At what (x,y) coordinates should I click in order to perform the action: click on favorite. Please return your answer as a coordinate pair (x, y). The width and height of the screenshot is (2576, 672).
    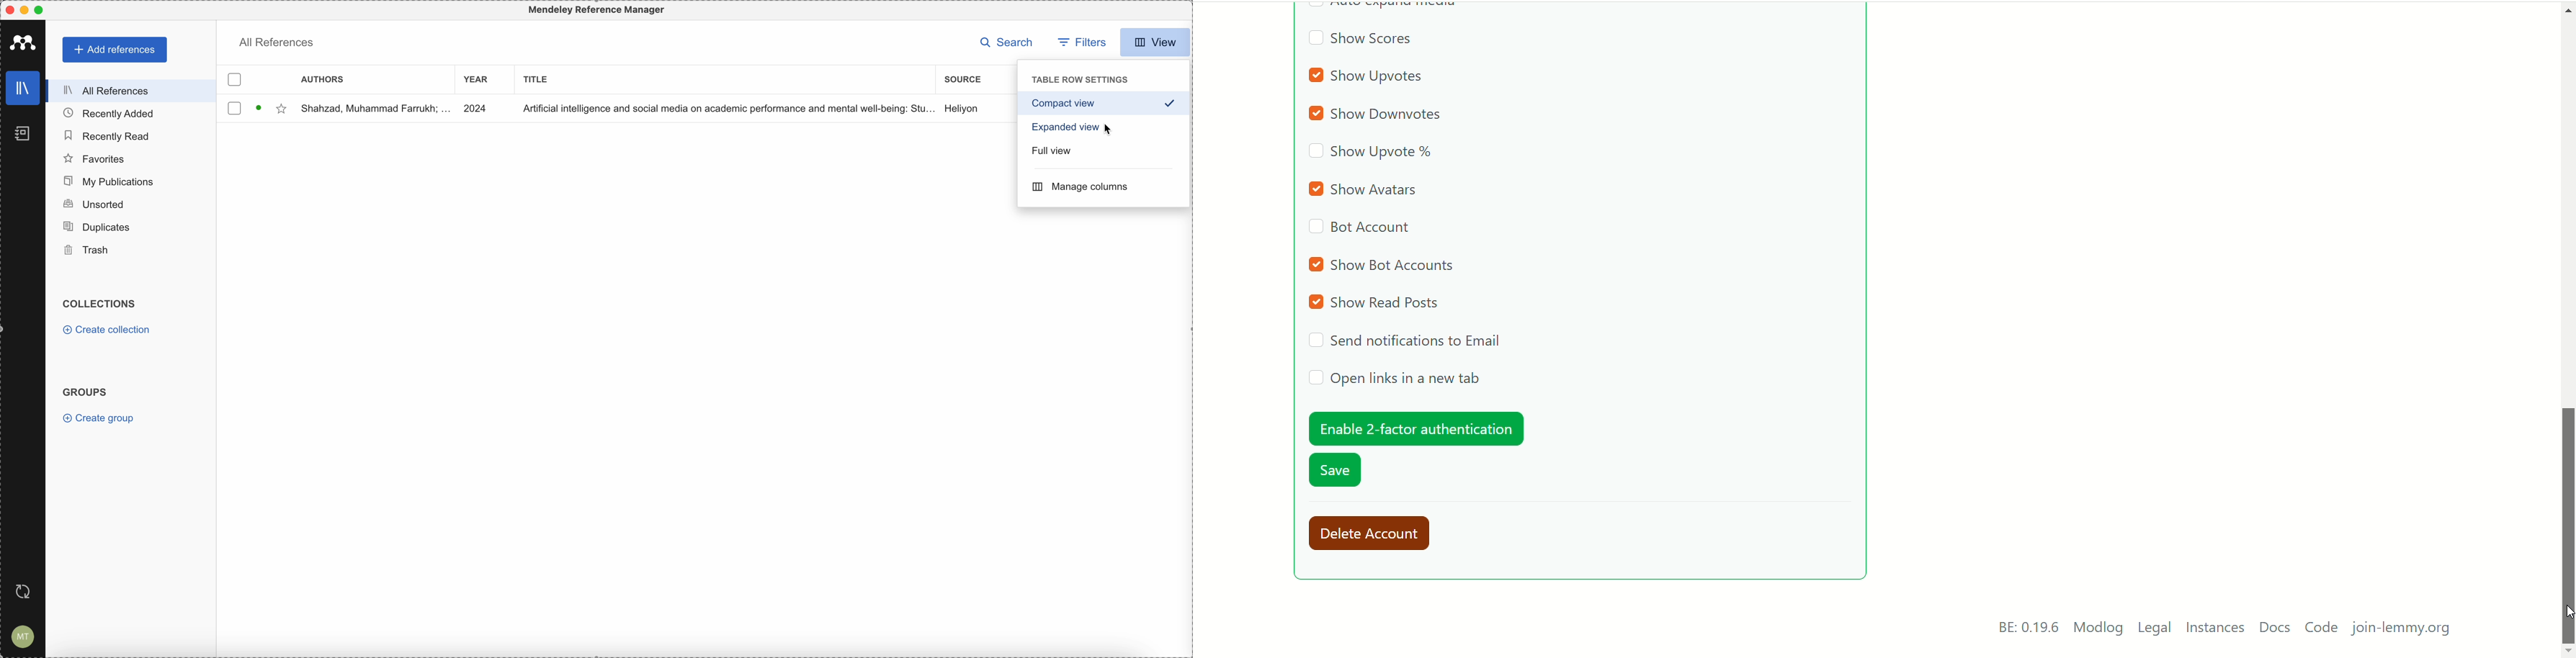
    Looking at the image, I should click on (281, 109).